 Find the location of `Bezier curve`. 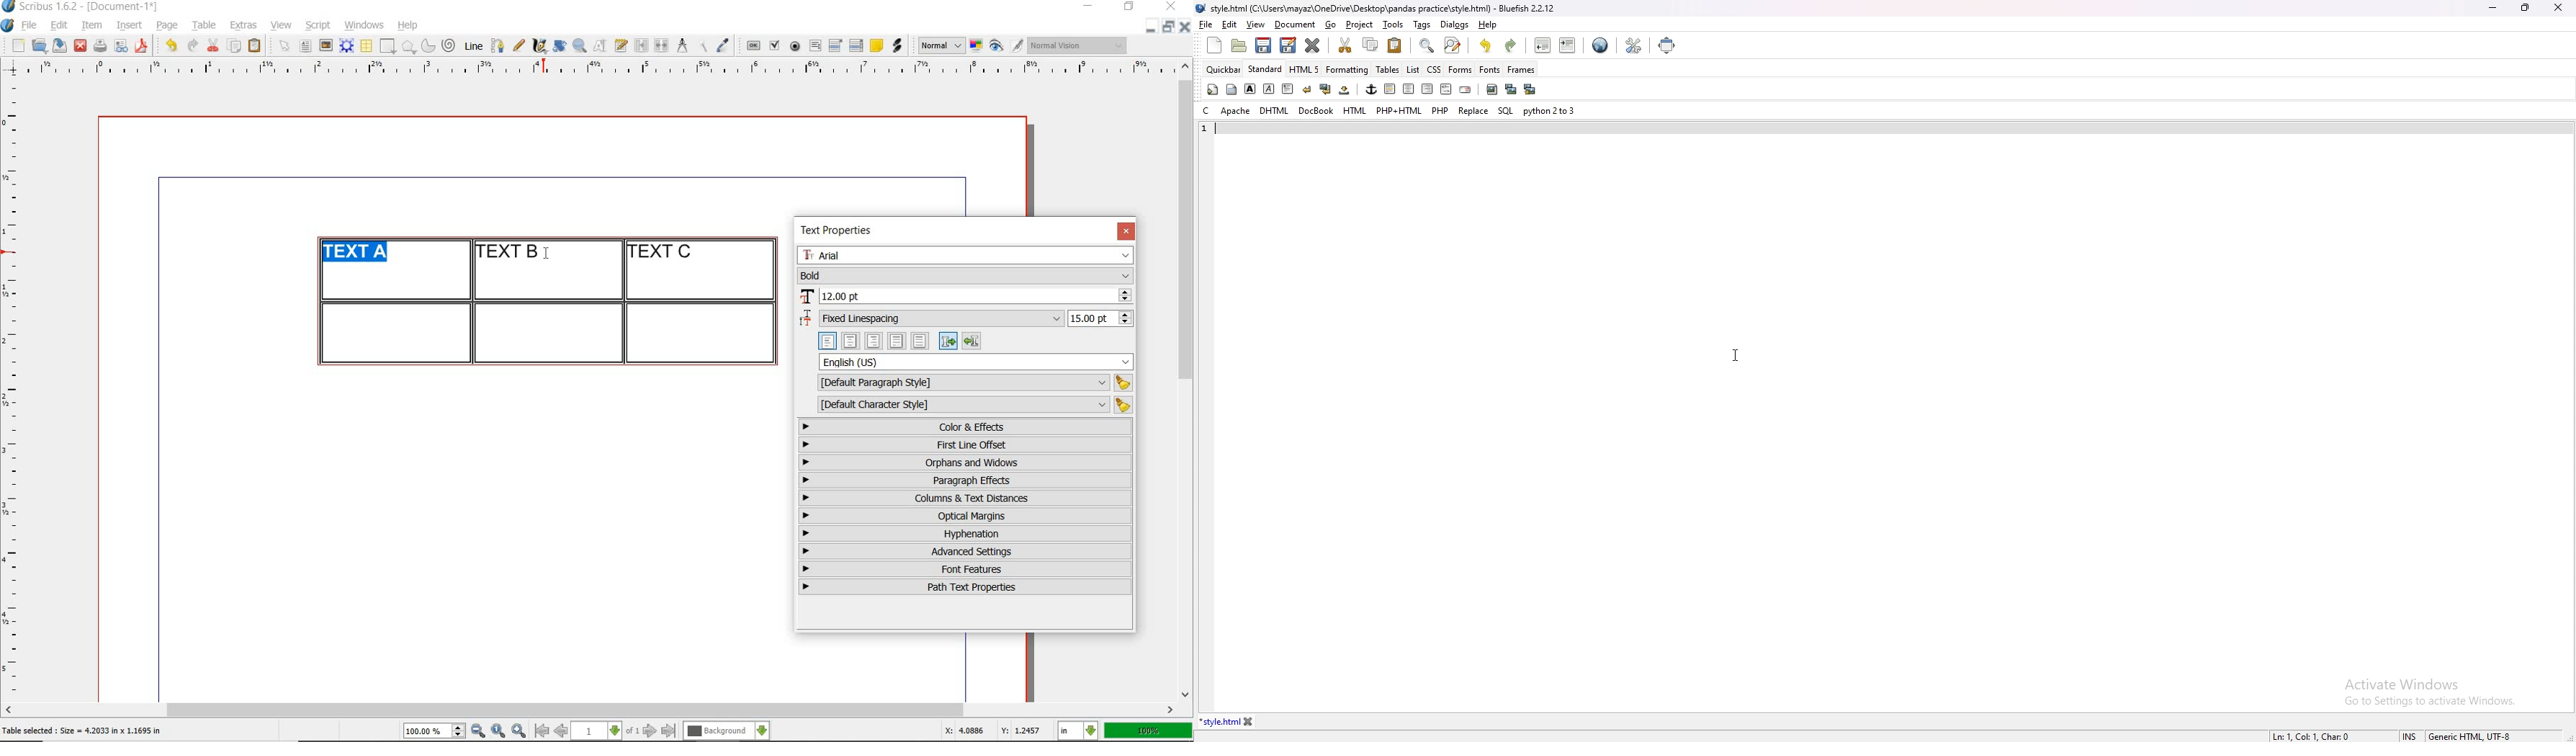

Bezier curve is located at coordinates (497, 45).